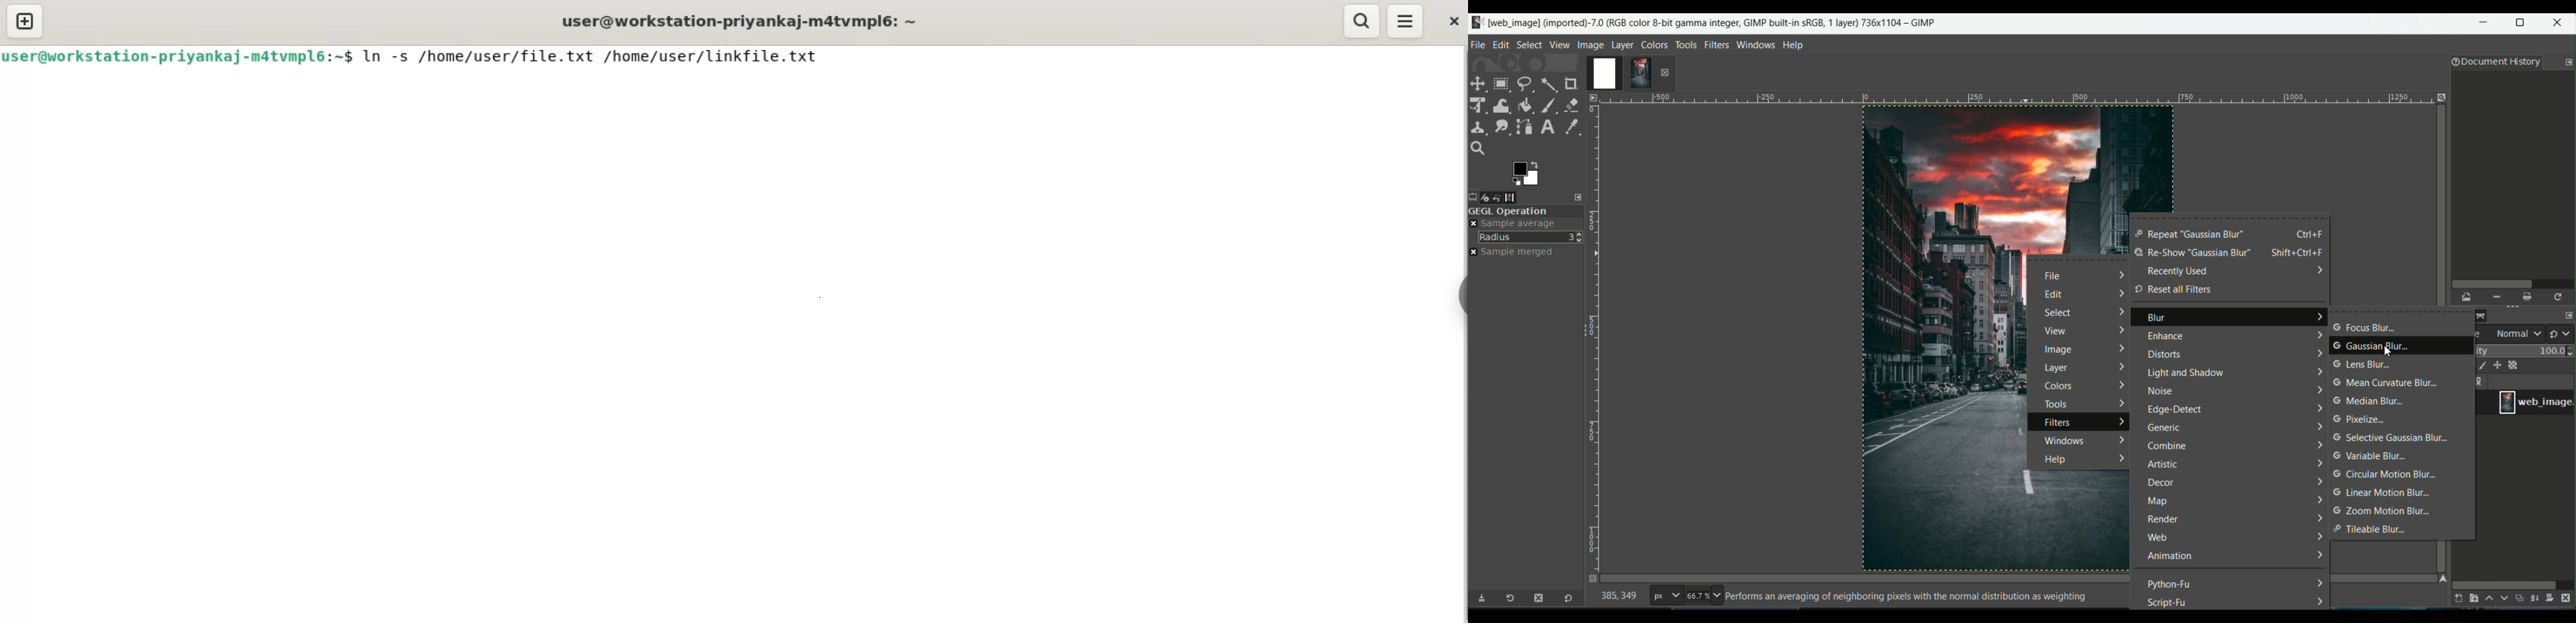  What do you see at coordinates (2493, 63) in the screenshot?
I see `document history` at bounding box center [2493, 63].